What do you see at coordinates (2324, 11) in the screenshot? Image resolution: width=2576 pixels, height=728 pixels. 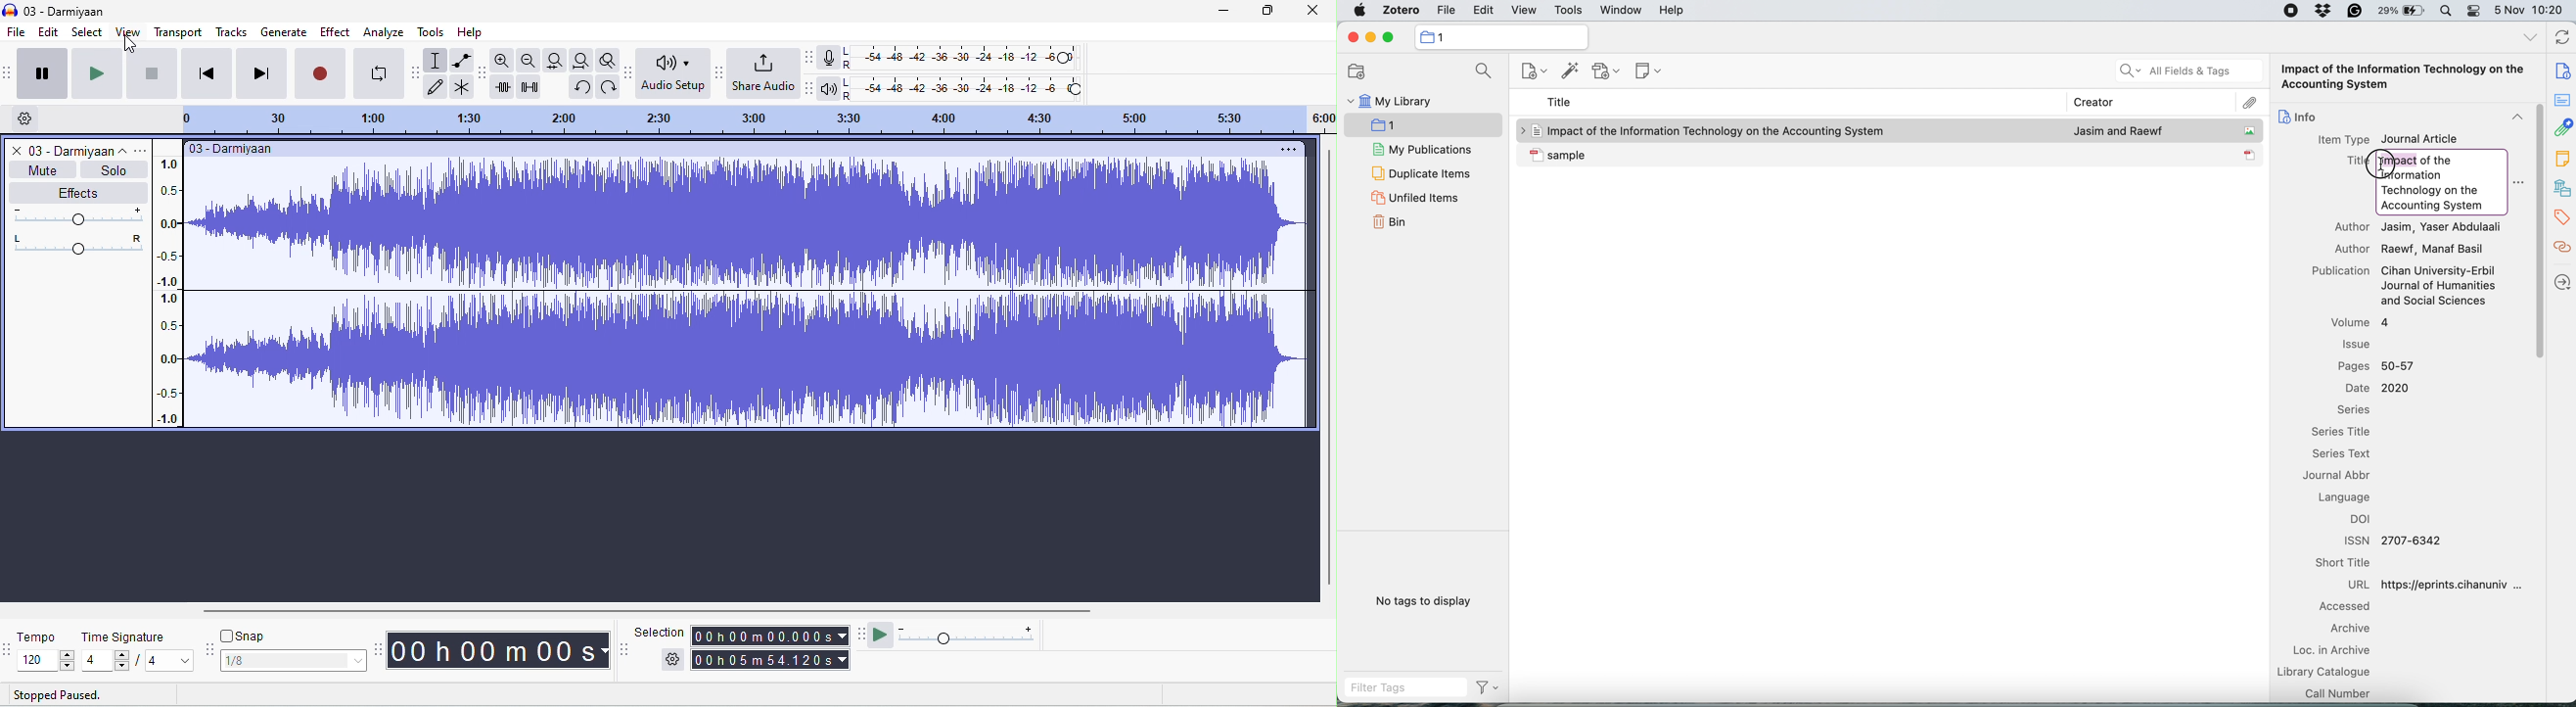 I see `dropbox` at bounding box center [2324, 11].